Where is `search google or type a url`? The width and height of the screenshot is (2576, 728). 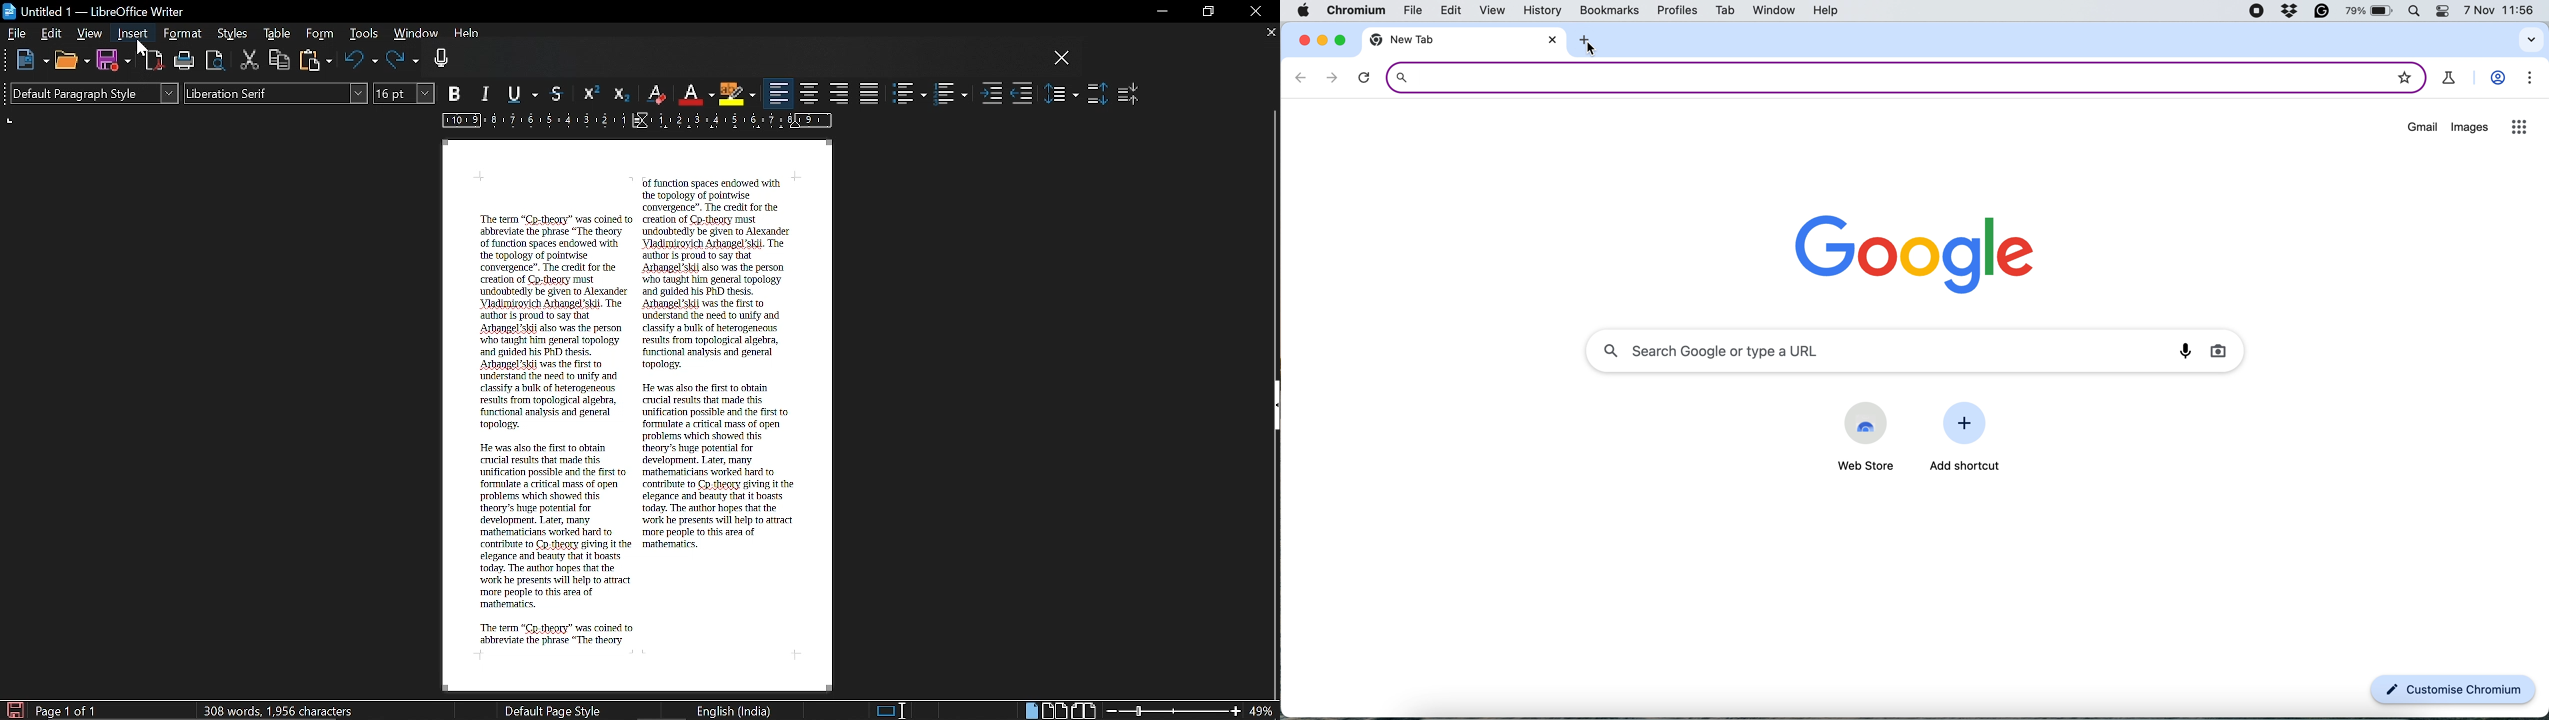 search google or type a url is located at coordinates (1918, 348).